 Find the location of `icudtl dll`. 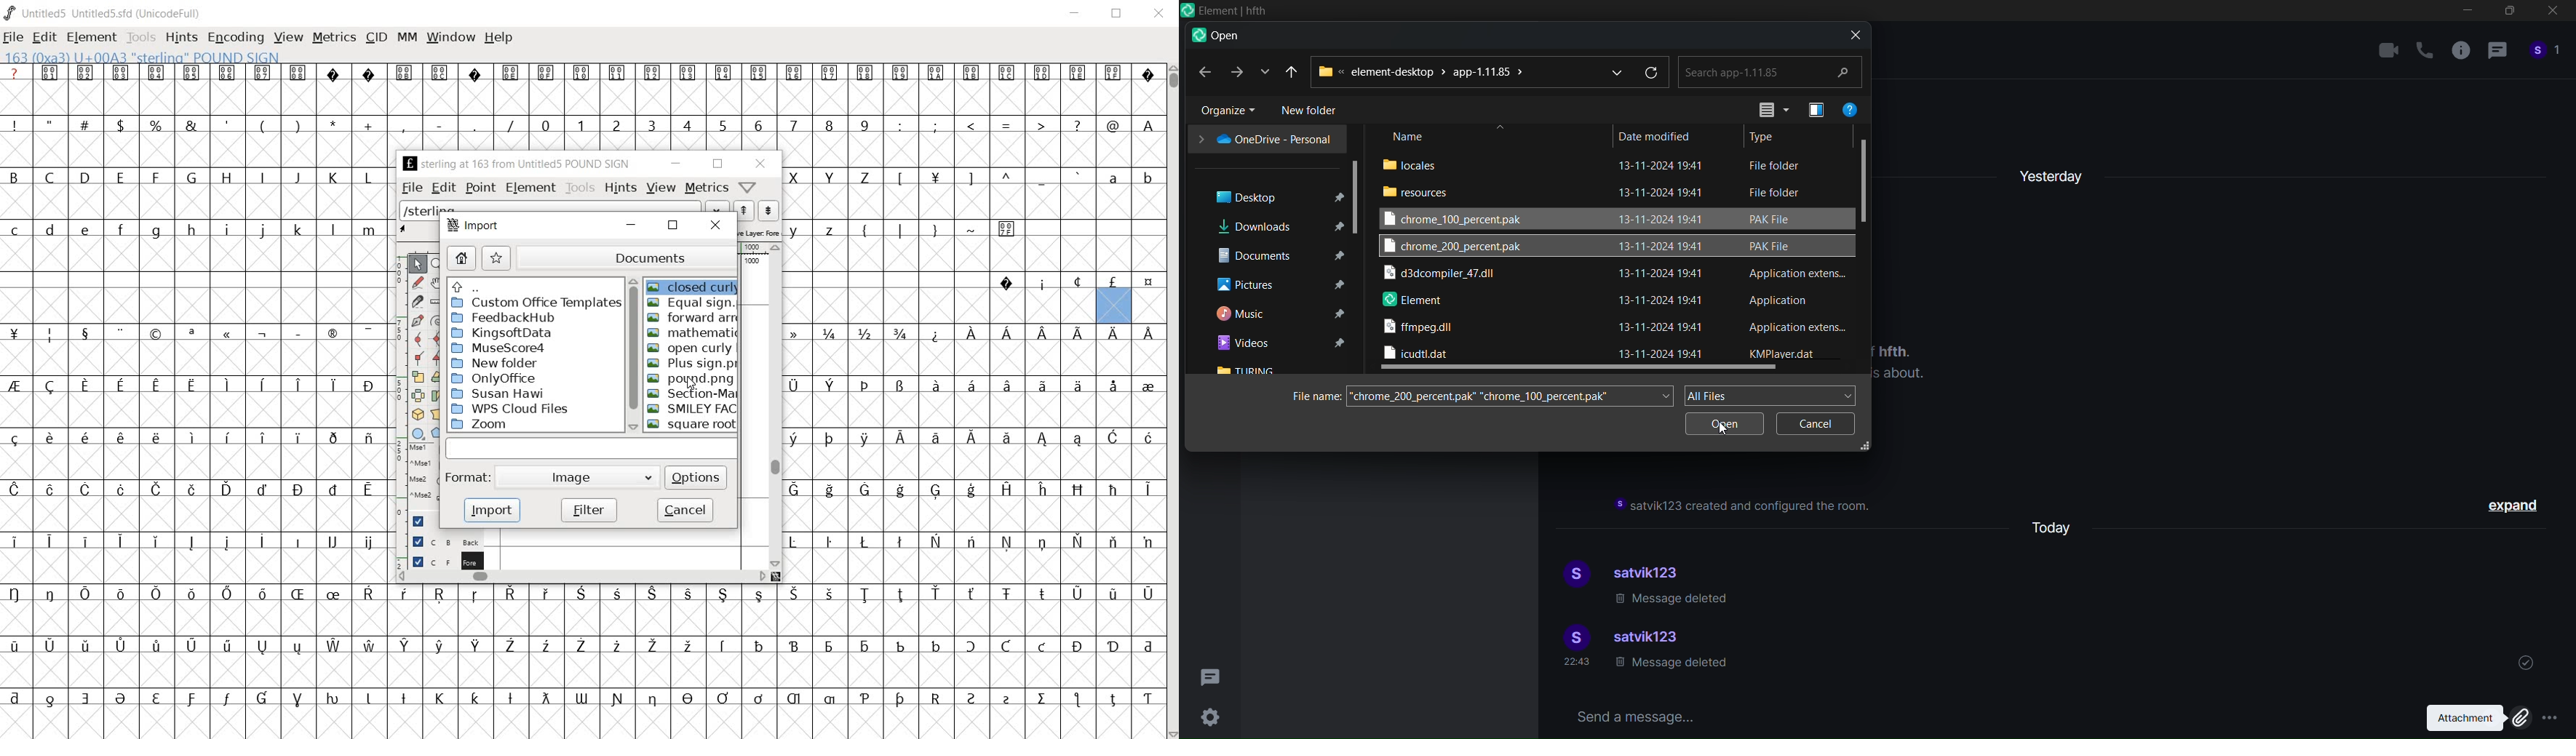

icudtl dll is located at coordinates (1418, 353).